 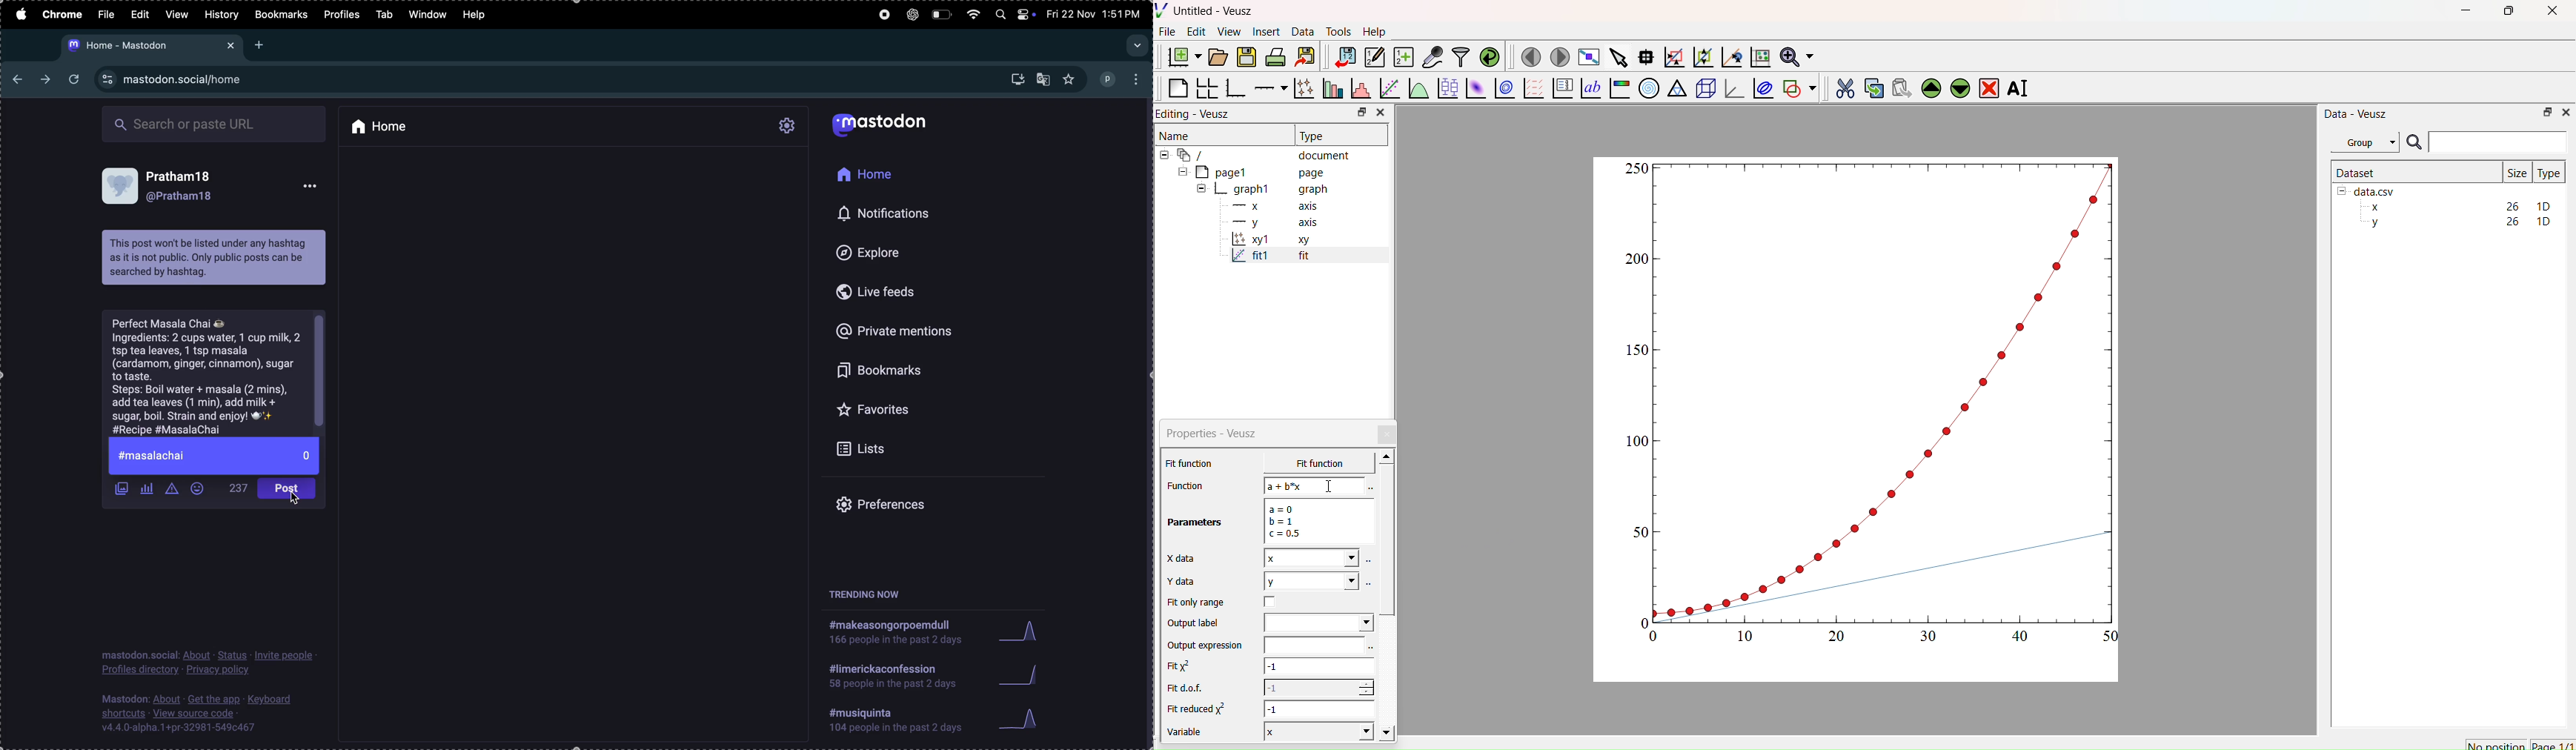 I want to click on next, so click(x=47, y=80).